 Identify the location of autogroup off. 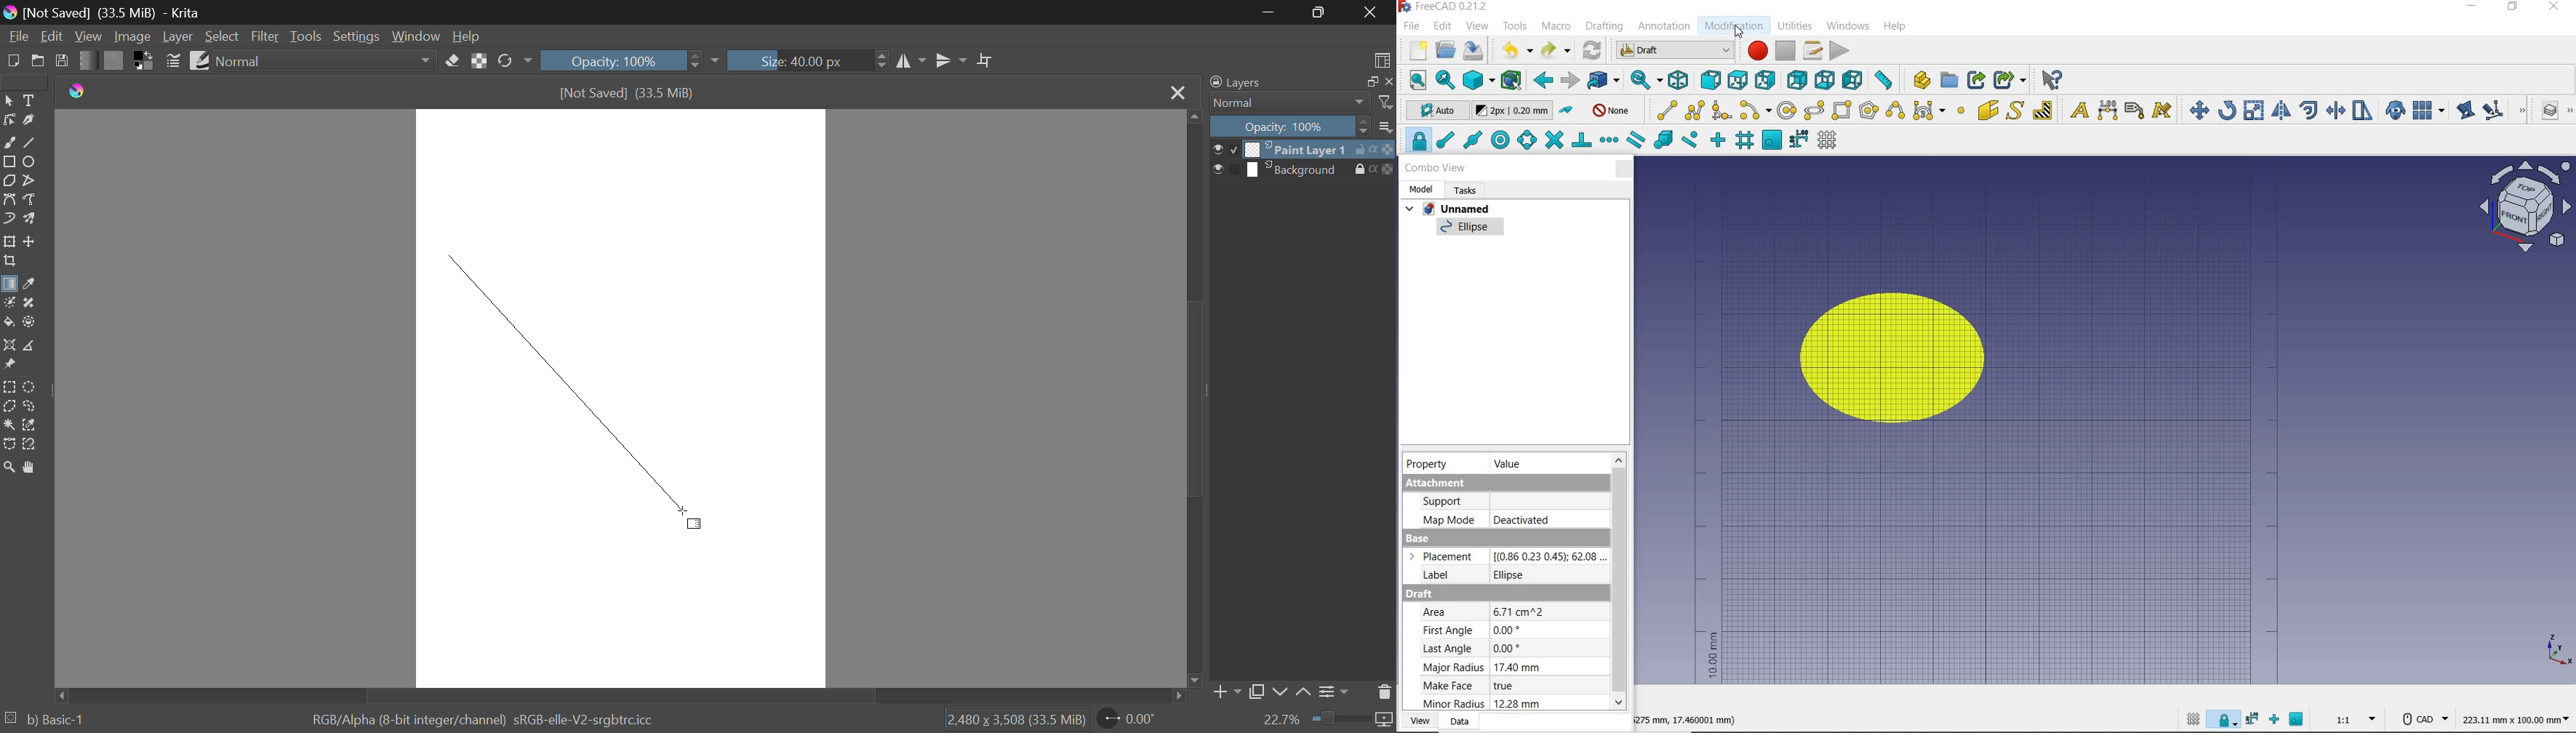
(1613, 110).